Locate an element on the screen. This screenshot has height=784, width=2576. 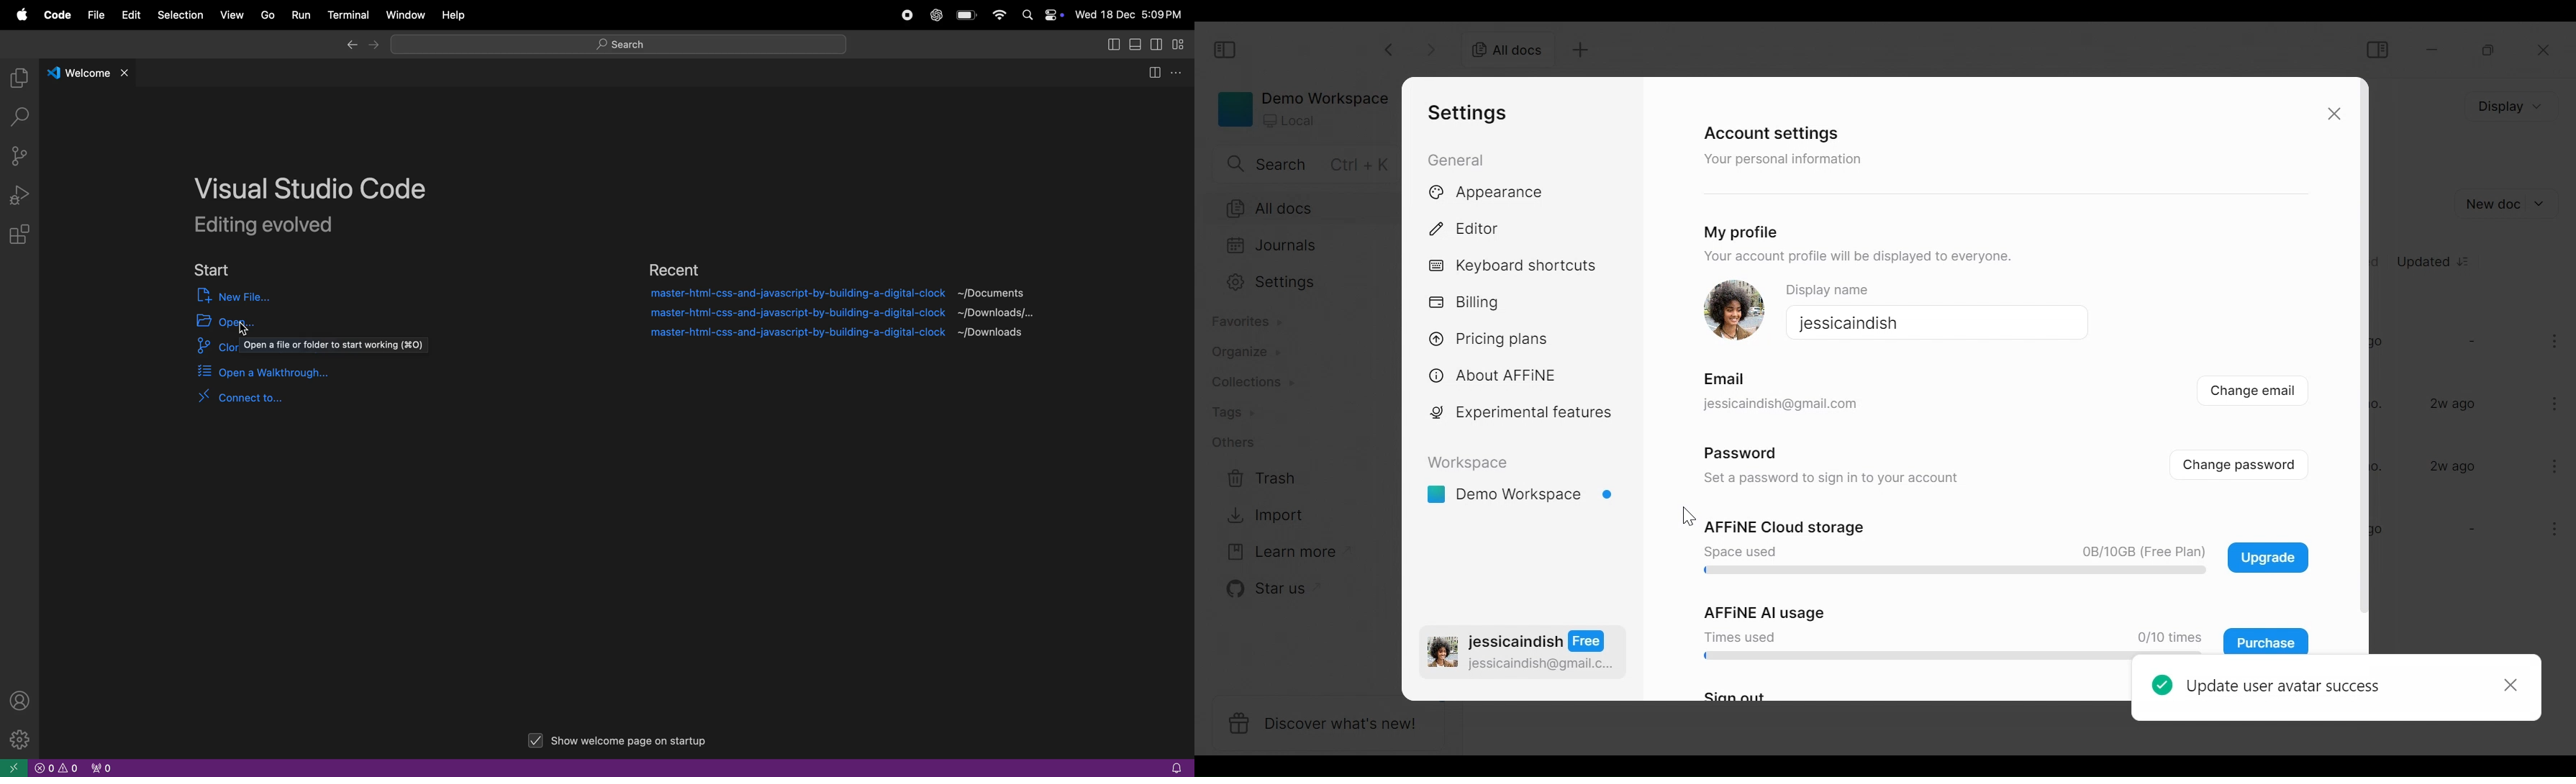
Appearance is located at coordinates (1494, 193).